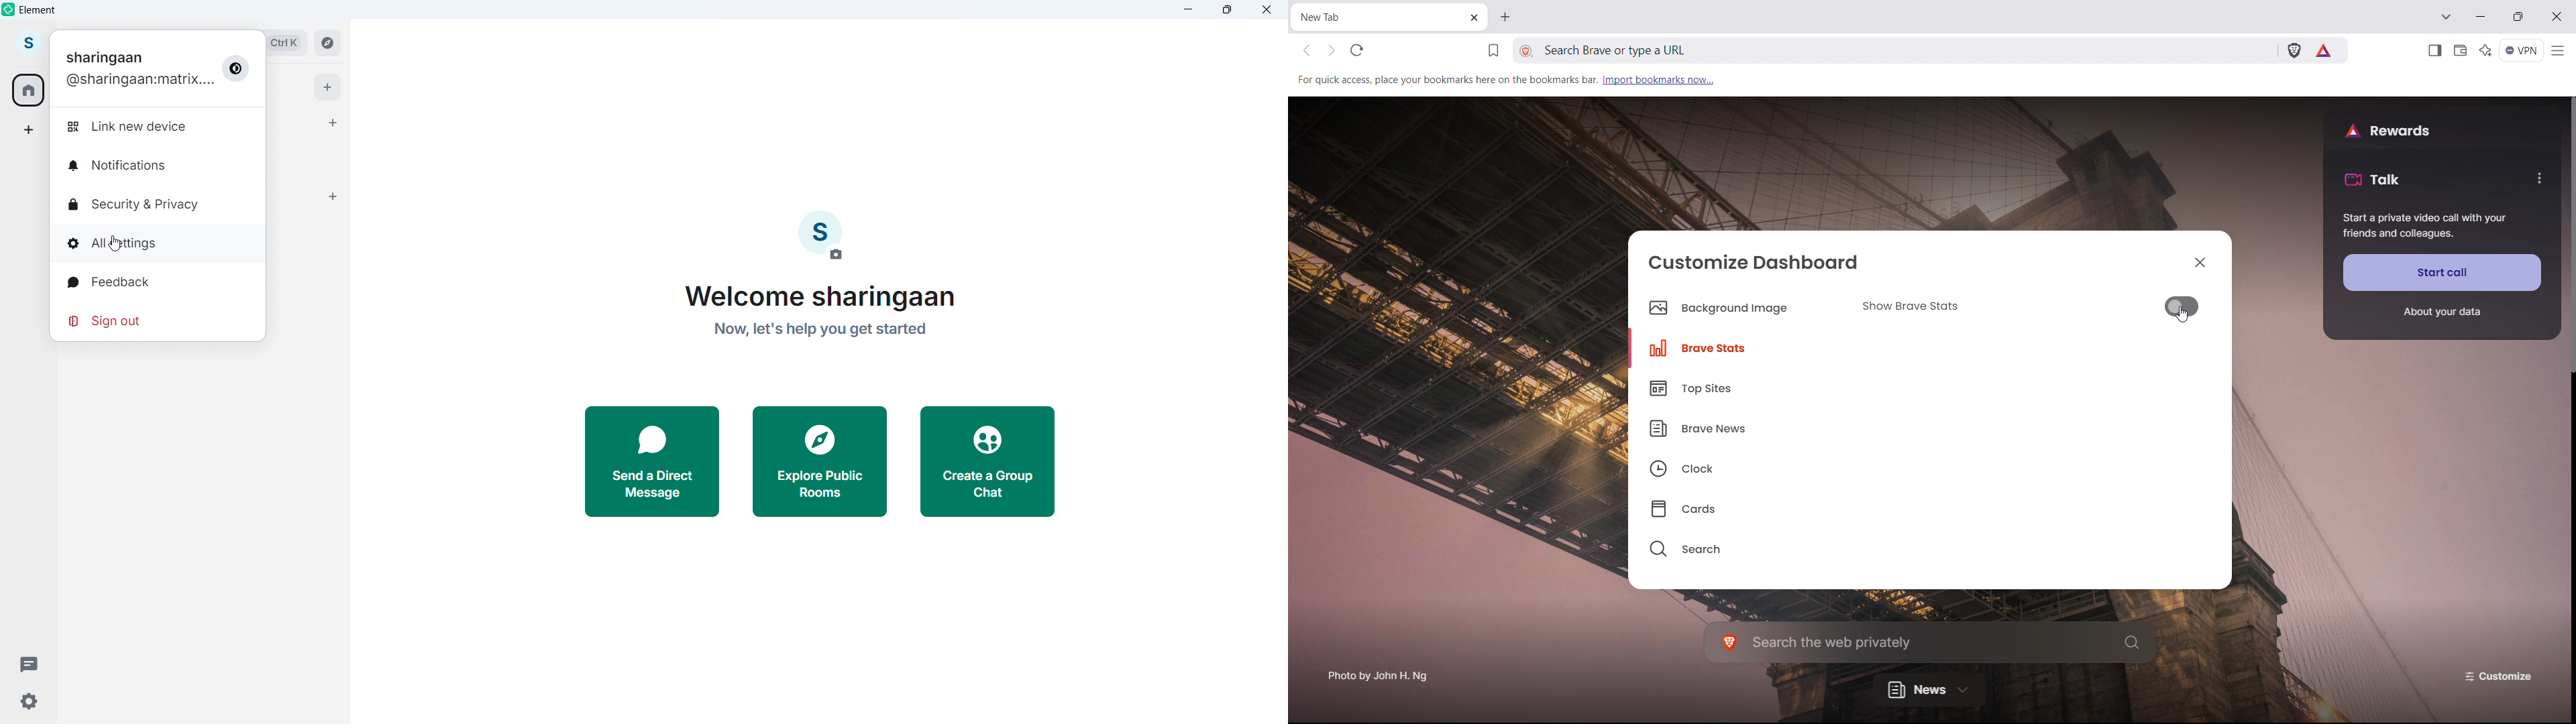 This screenshot has height=728, width=2576. Describe the element at coordinates (27, 129) in the screenshot. I see `Add space ` at that location.